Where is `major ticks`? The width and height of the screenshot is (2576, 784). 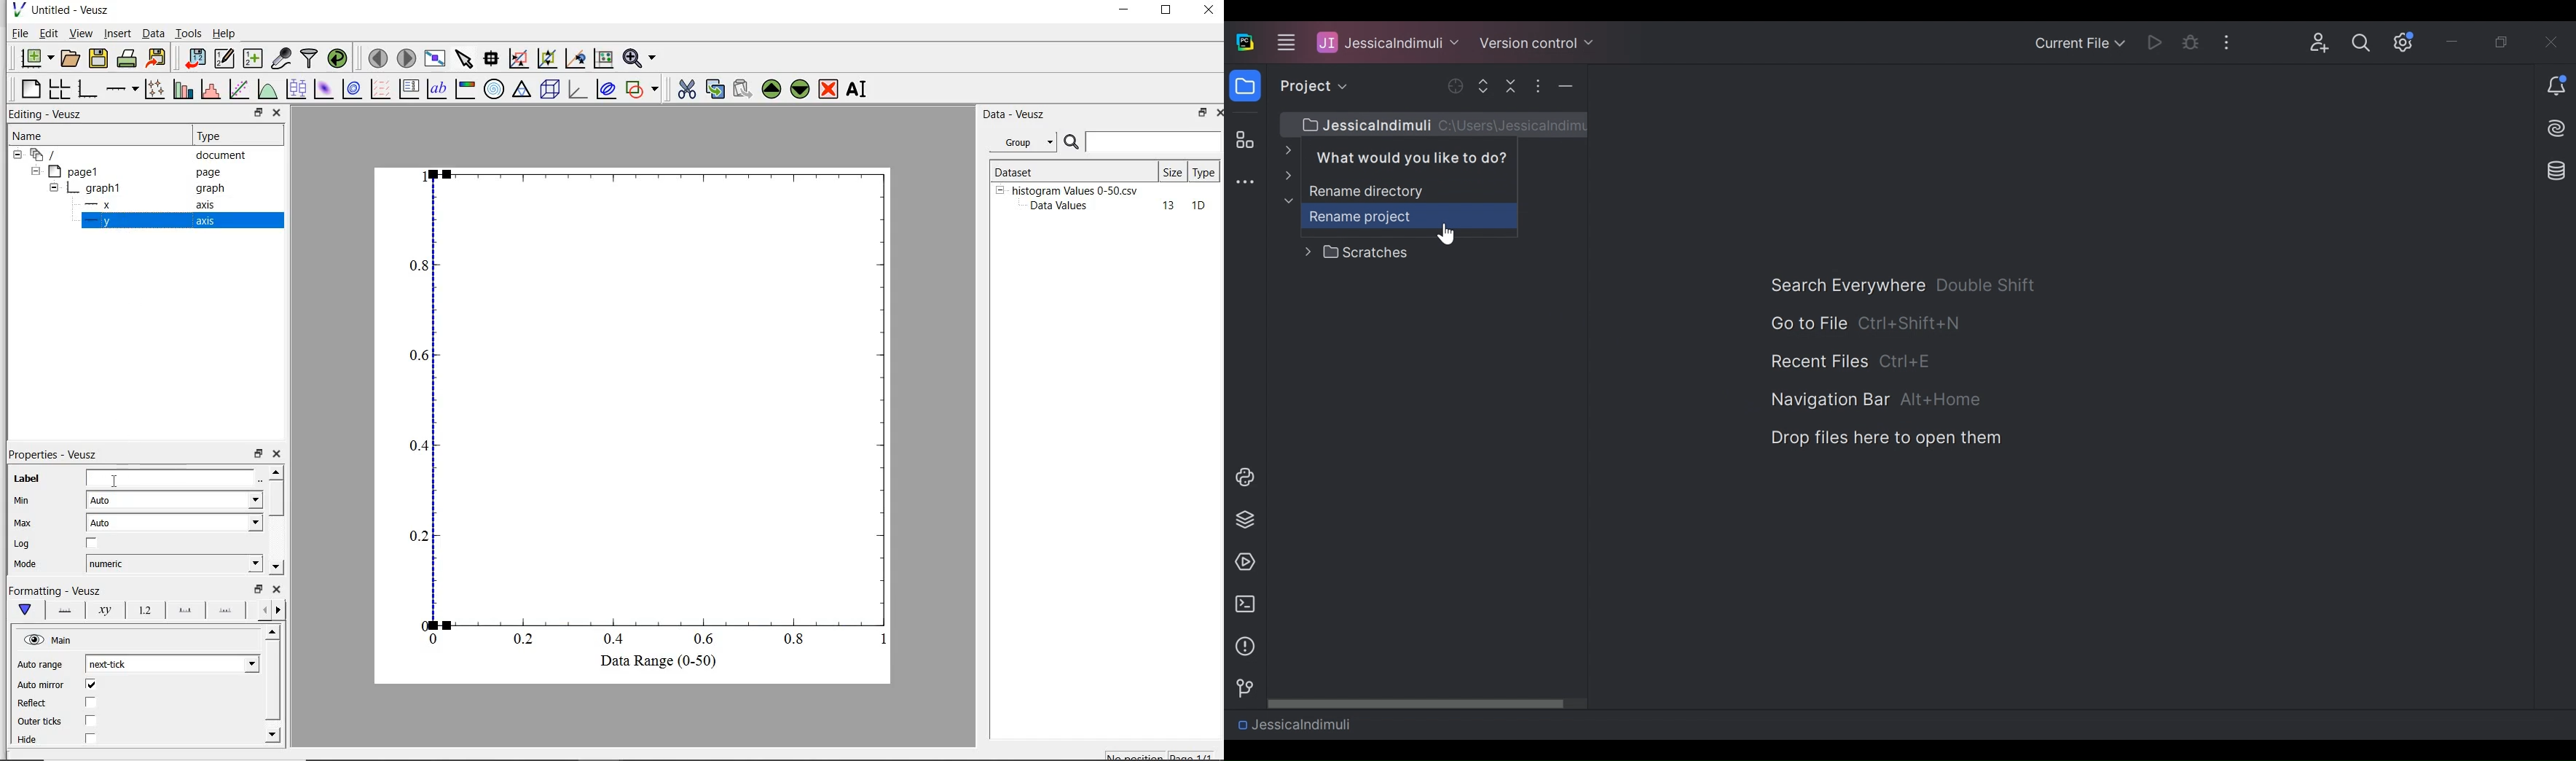
major ticks is located at coordinates (184, 611).